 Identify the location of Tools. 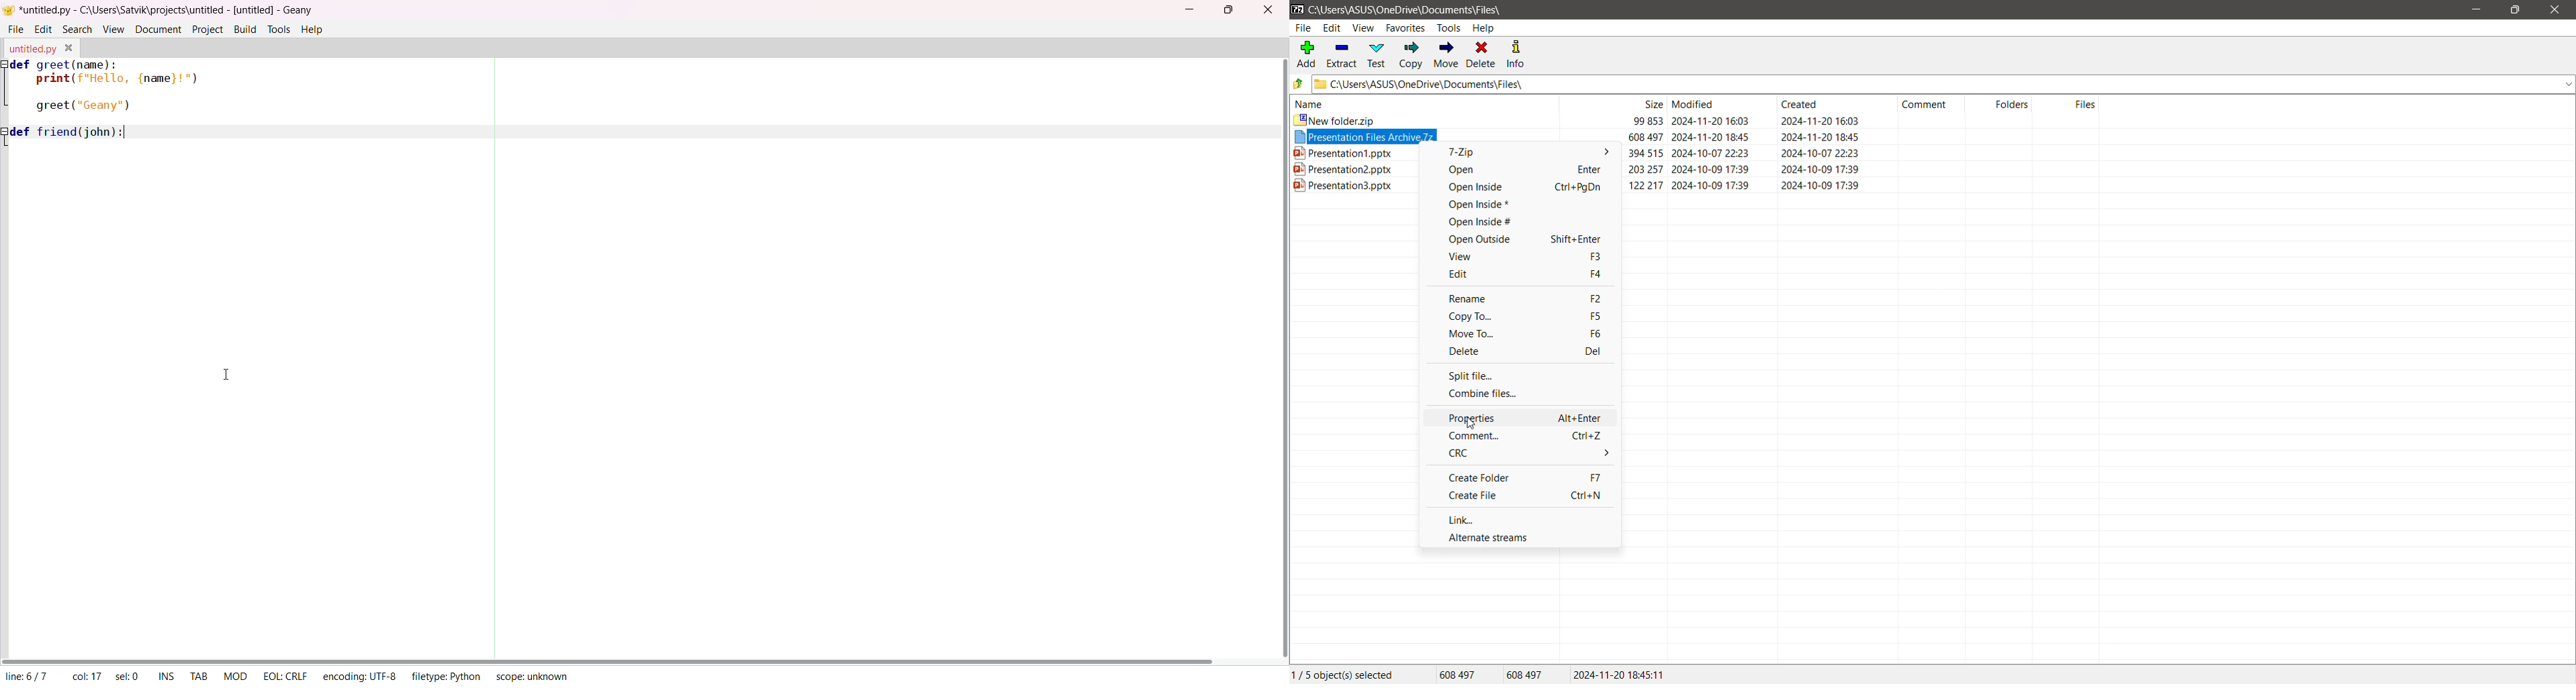
(1449, 27).